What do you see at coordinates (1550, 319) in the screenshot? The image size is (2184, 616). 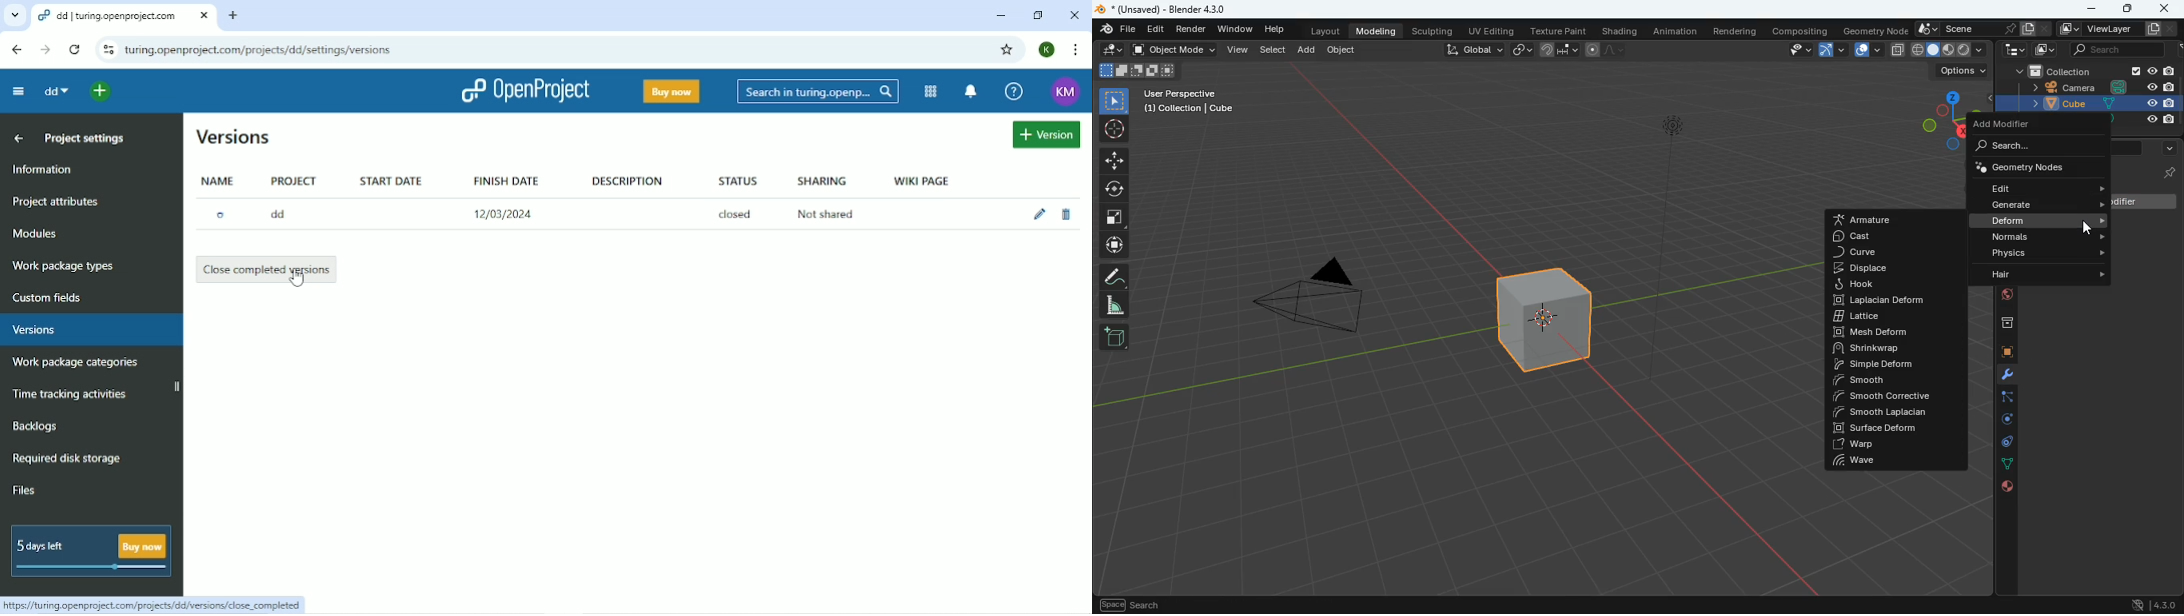 I see `cube` at bounding box center [1550, 319].